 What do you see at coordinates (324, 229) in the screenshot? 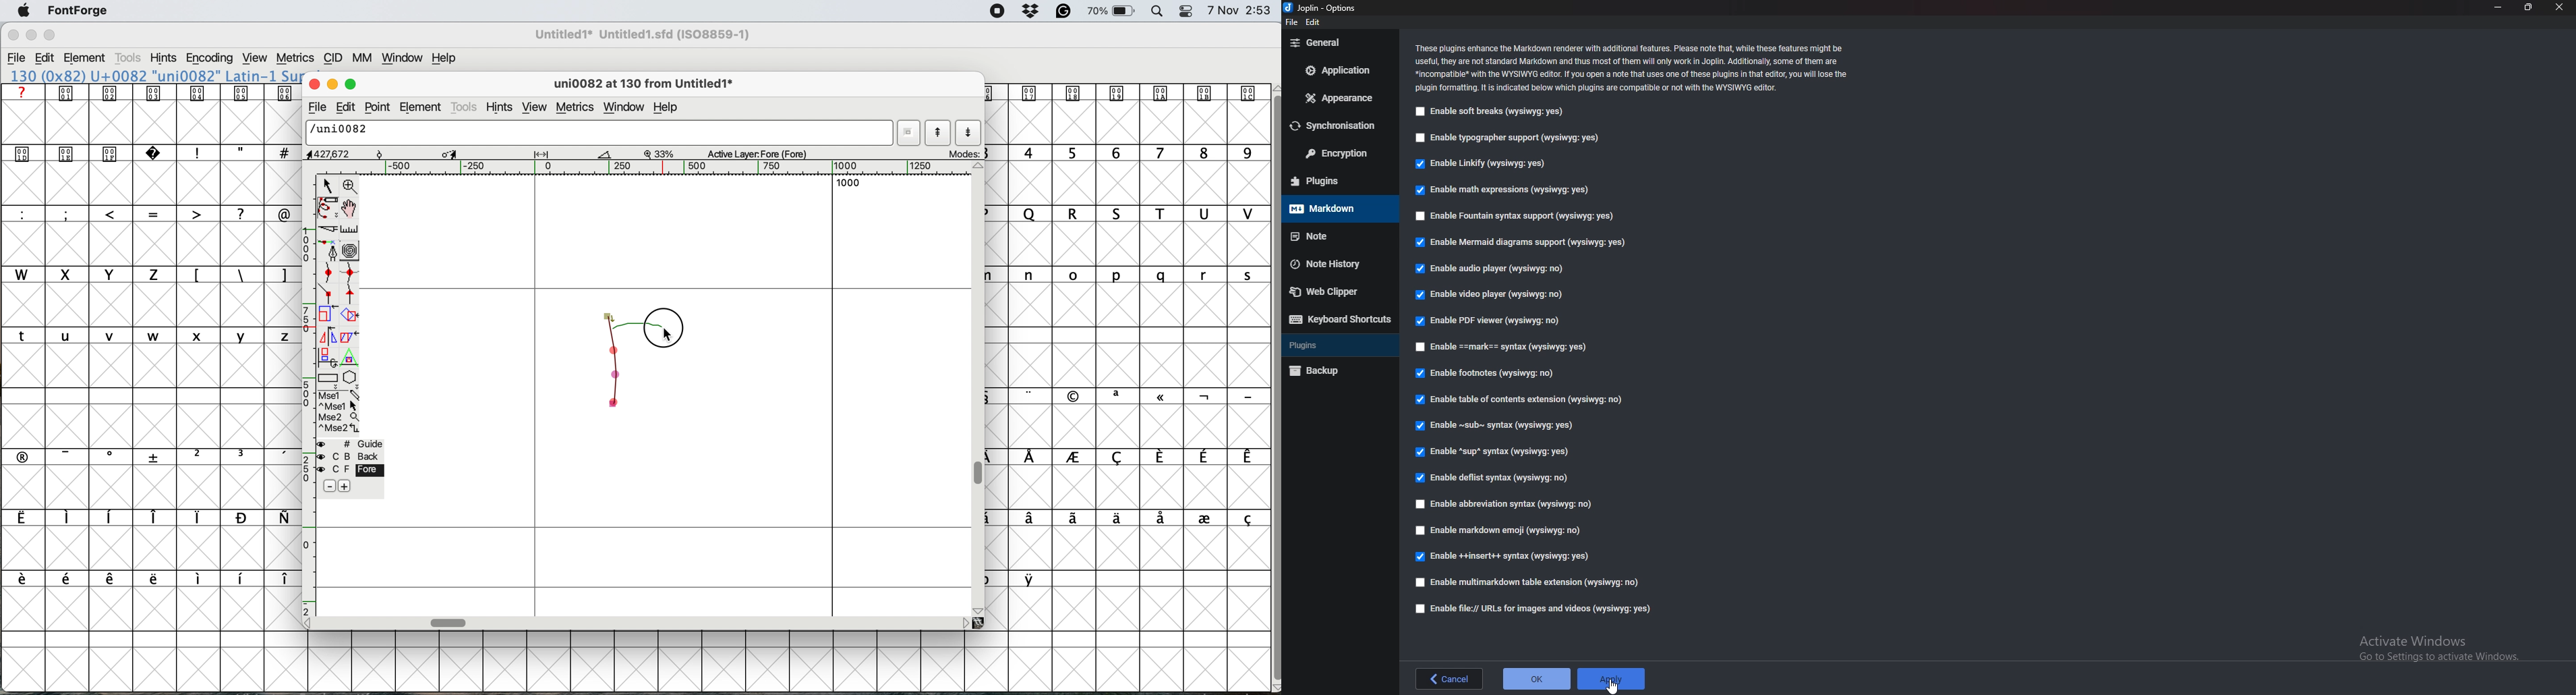
I see `cut splines in two` at bounding box center [324, 229].